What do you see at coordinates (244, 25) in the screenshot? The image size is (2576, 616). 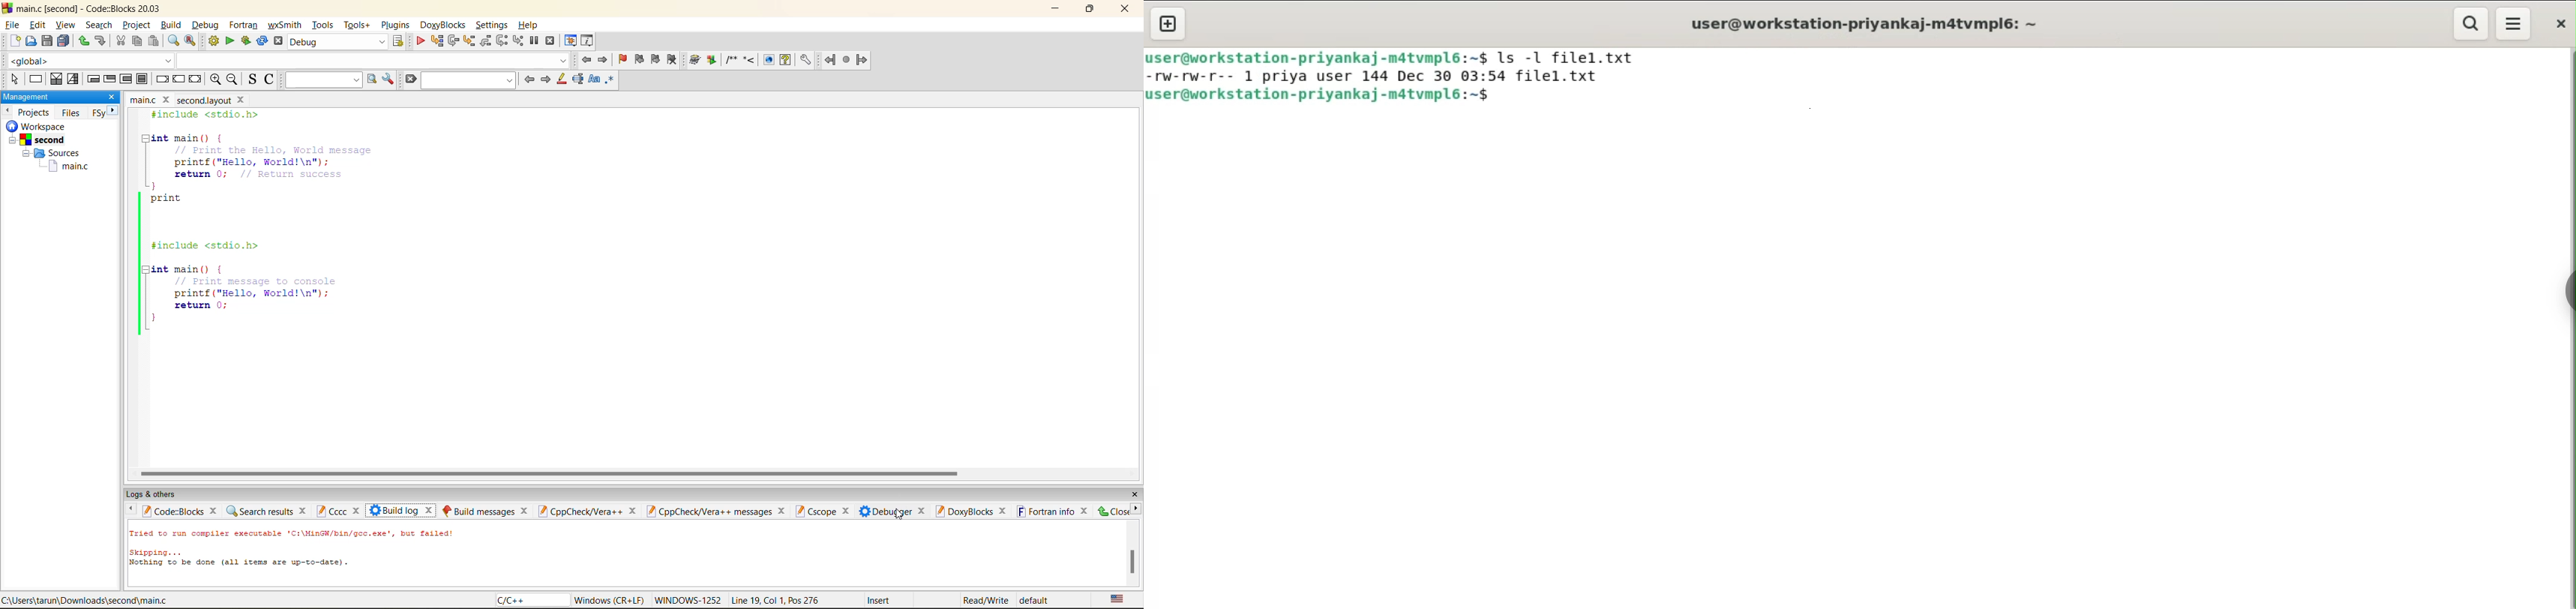 I see `fortran` at bounding box center [244, 25].